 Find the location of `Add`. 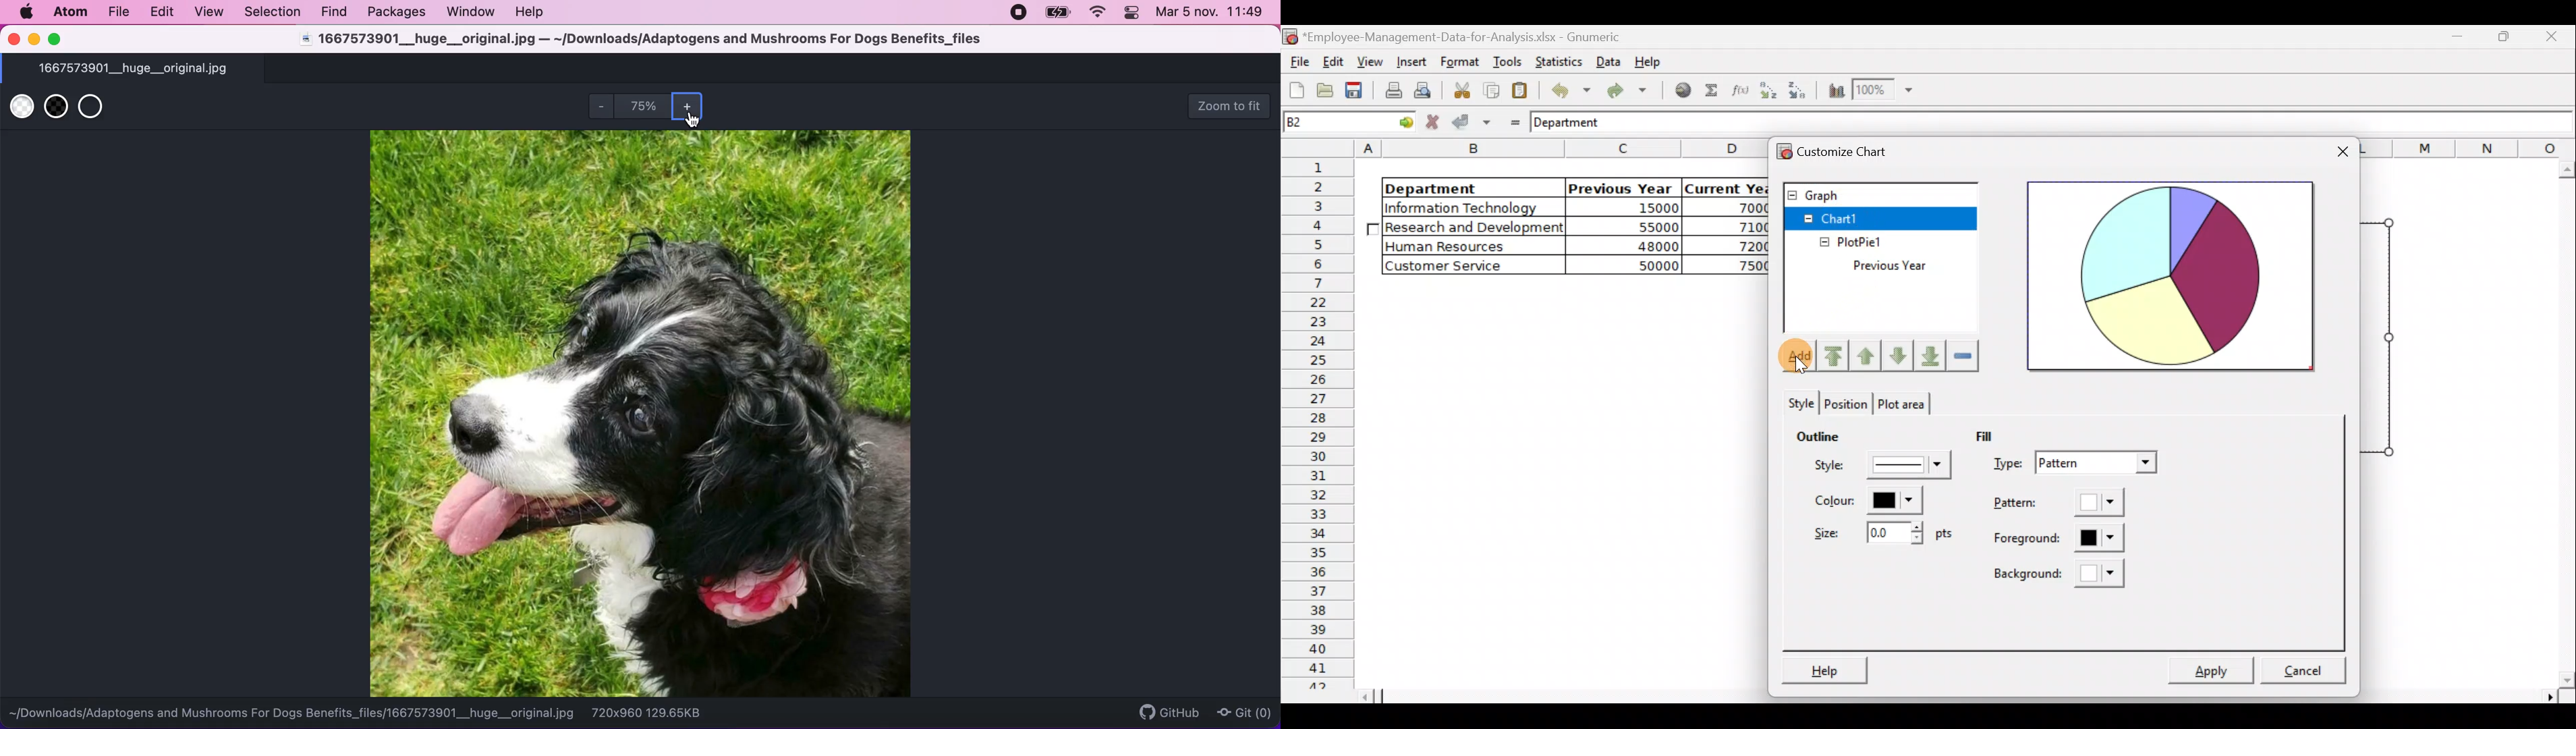

Add is located at coordinates (1795, 357).